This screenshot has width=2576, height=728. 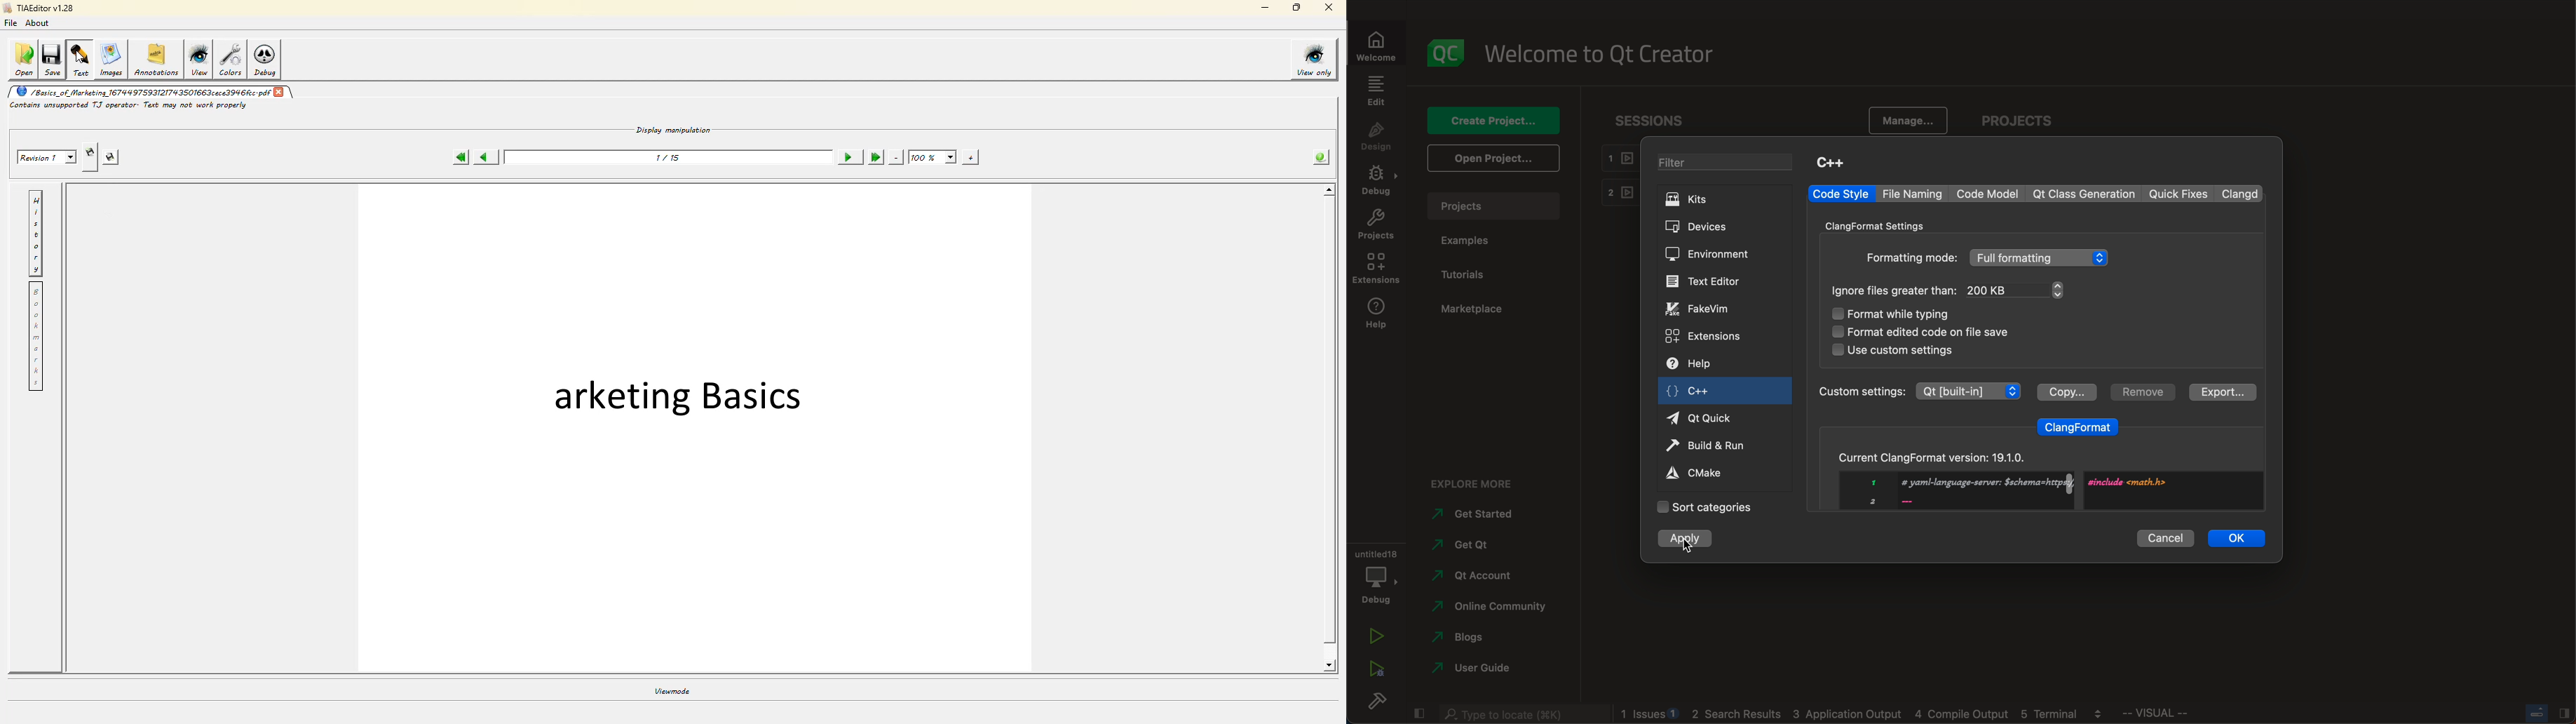 I want to click on projects, so click(x=1499, y=206).